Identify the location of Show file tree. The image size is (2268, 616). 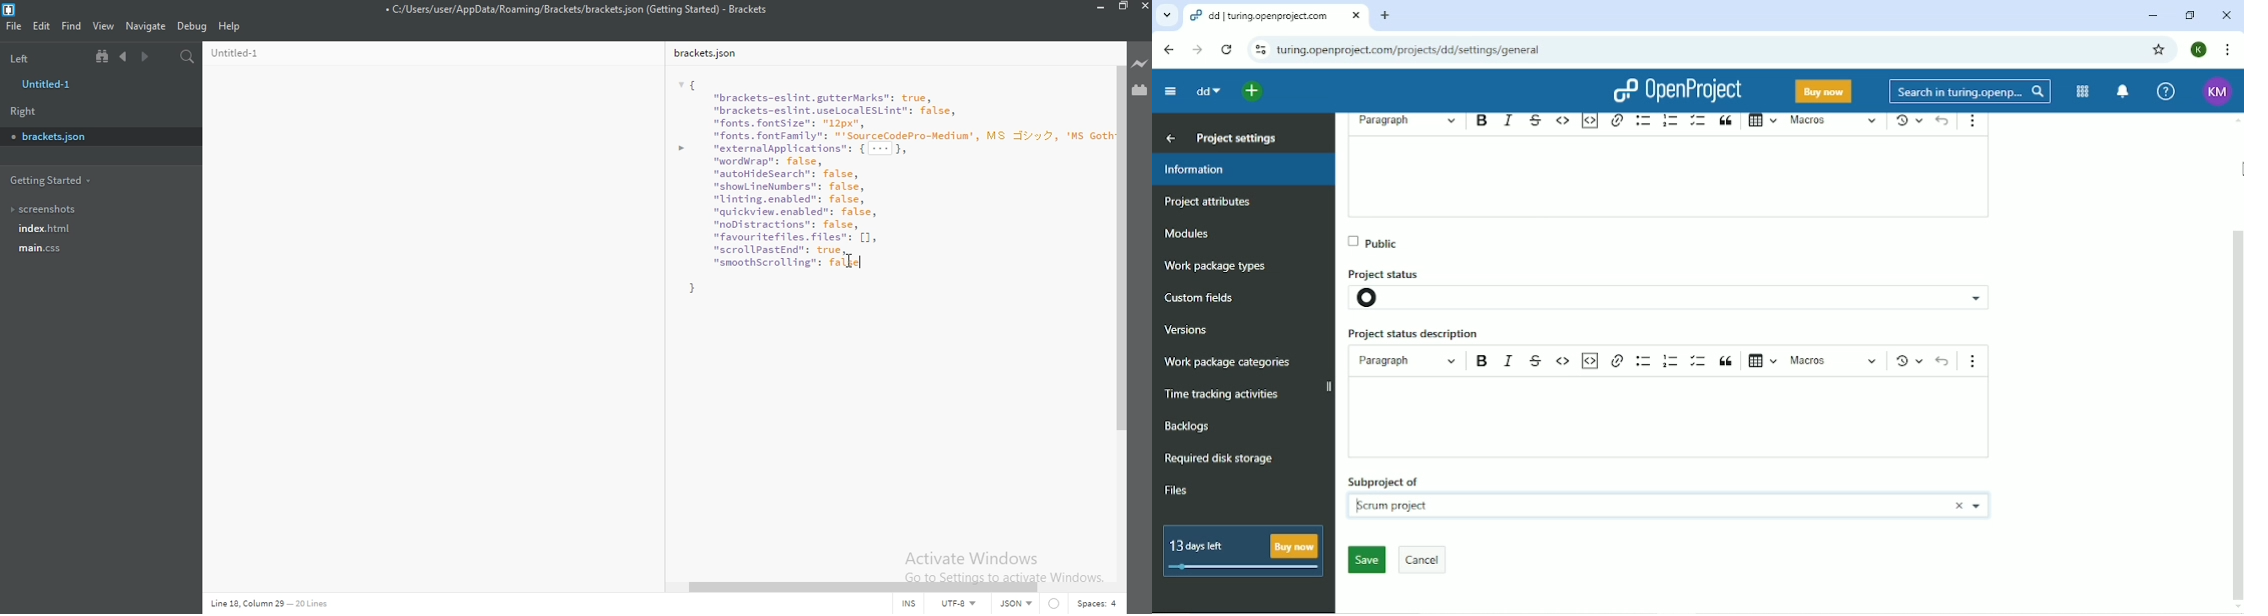
(104, 57).